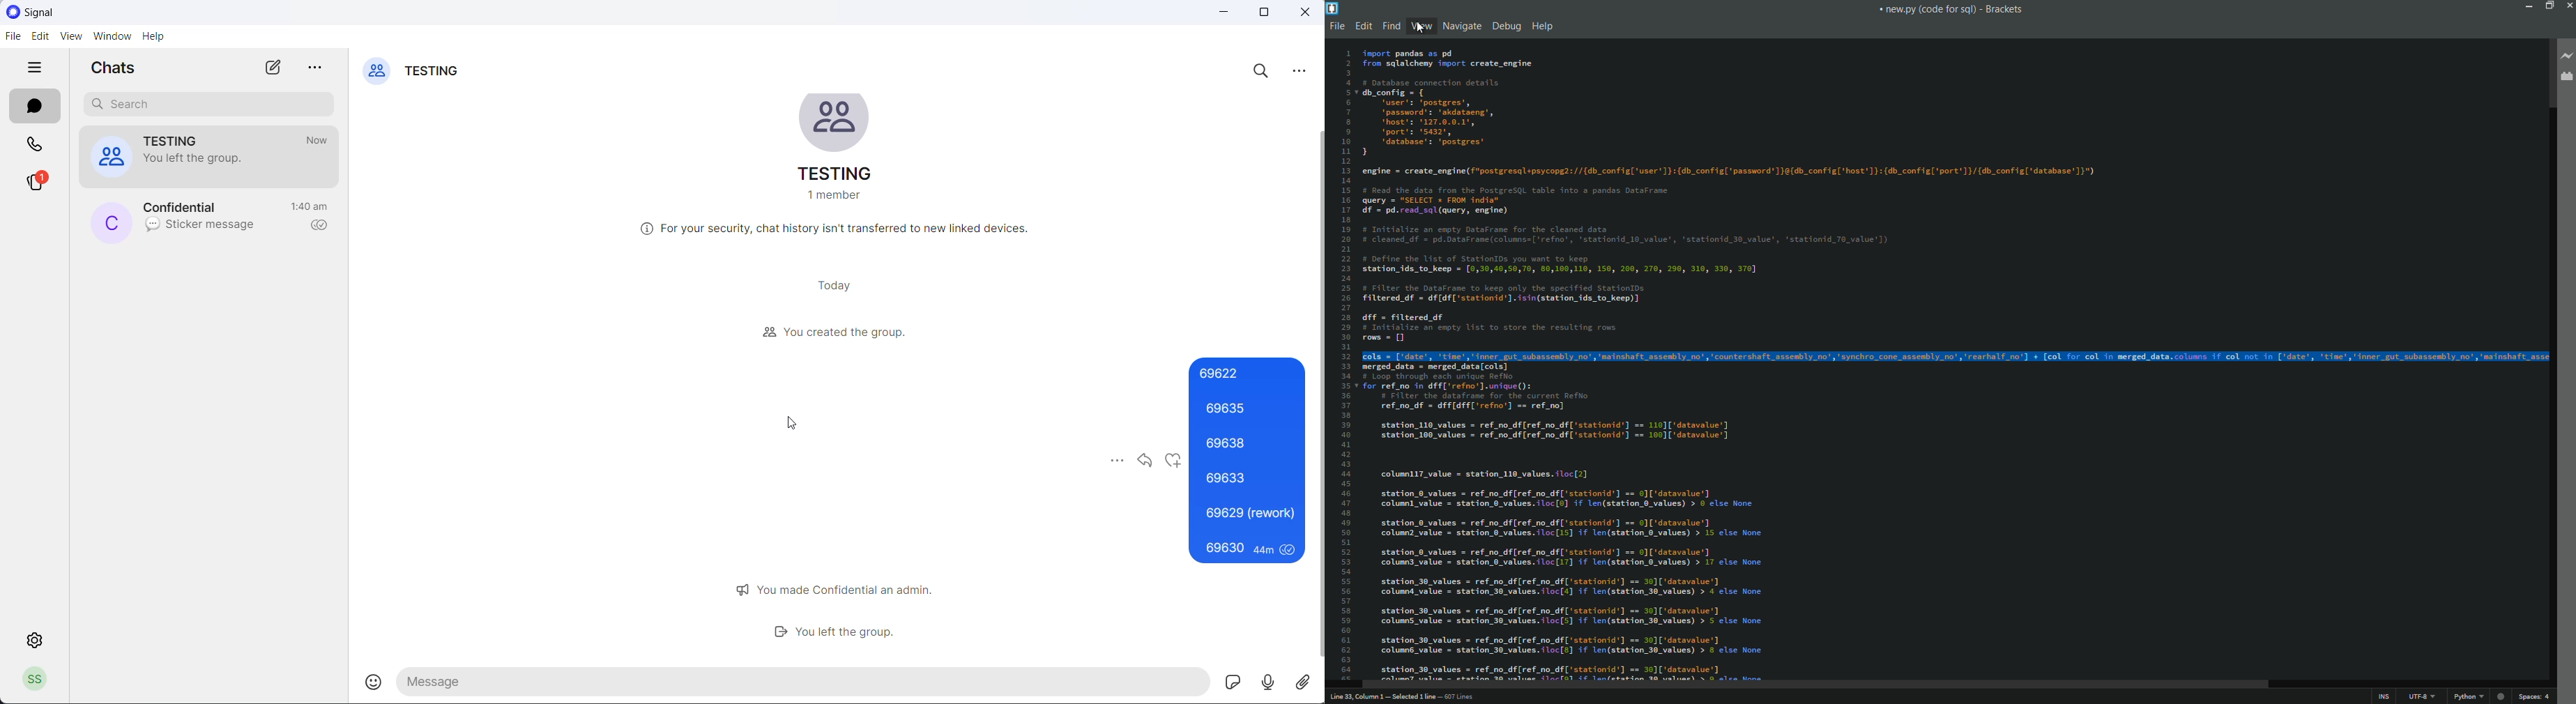 This screenshot has width=2576, height=728. What do you see at coordinates (1251, 463) in the screenshot?
I see `69622 69635 69638 69633 69629 (rework)69630 43m seen` at bounding box center [1251, 463].